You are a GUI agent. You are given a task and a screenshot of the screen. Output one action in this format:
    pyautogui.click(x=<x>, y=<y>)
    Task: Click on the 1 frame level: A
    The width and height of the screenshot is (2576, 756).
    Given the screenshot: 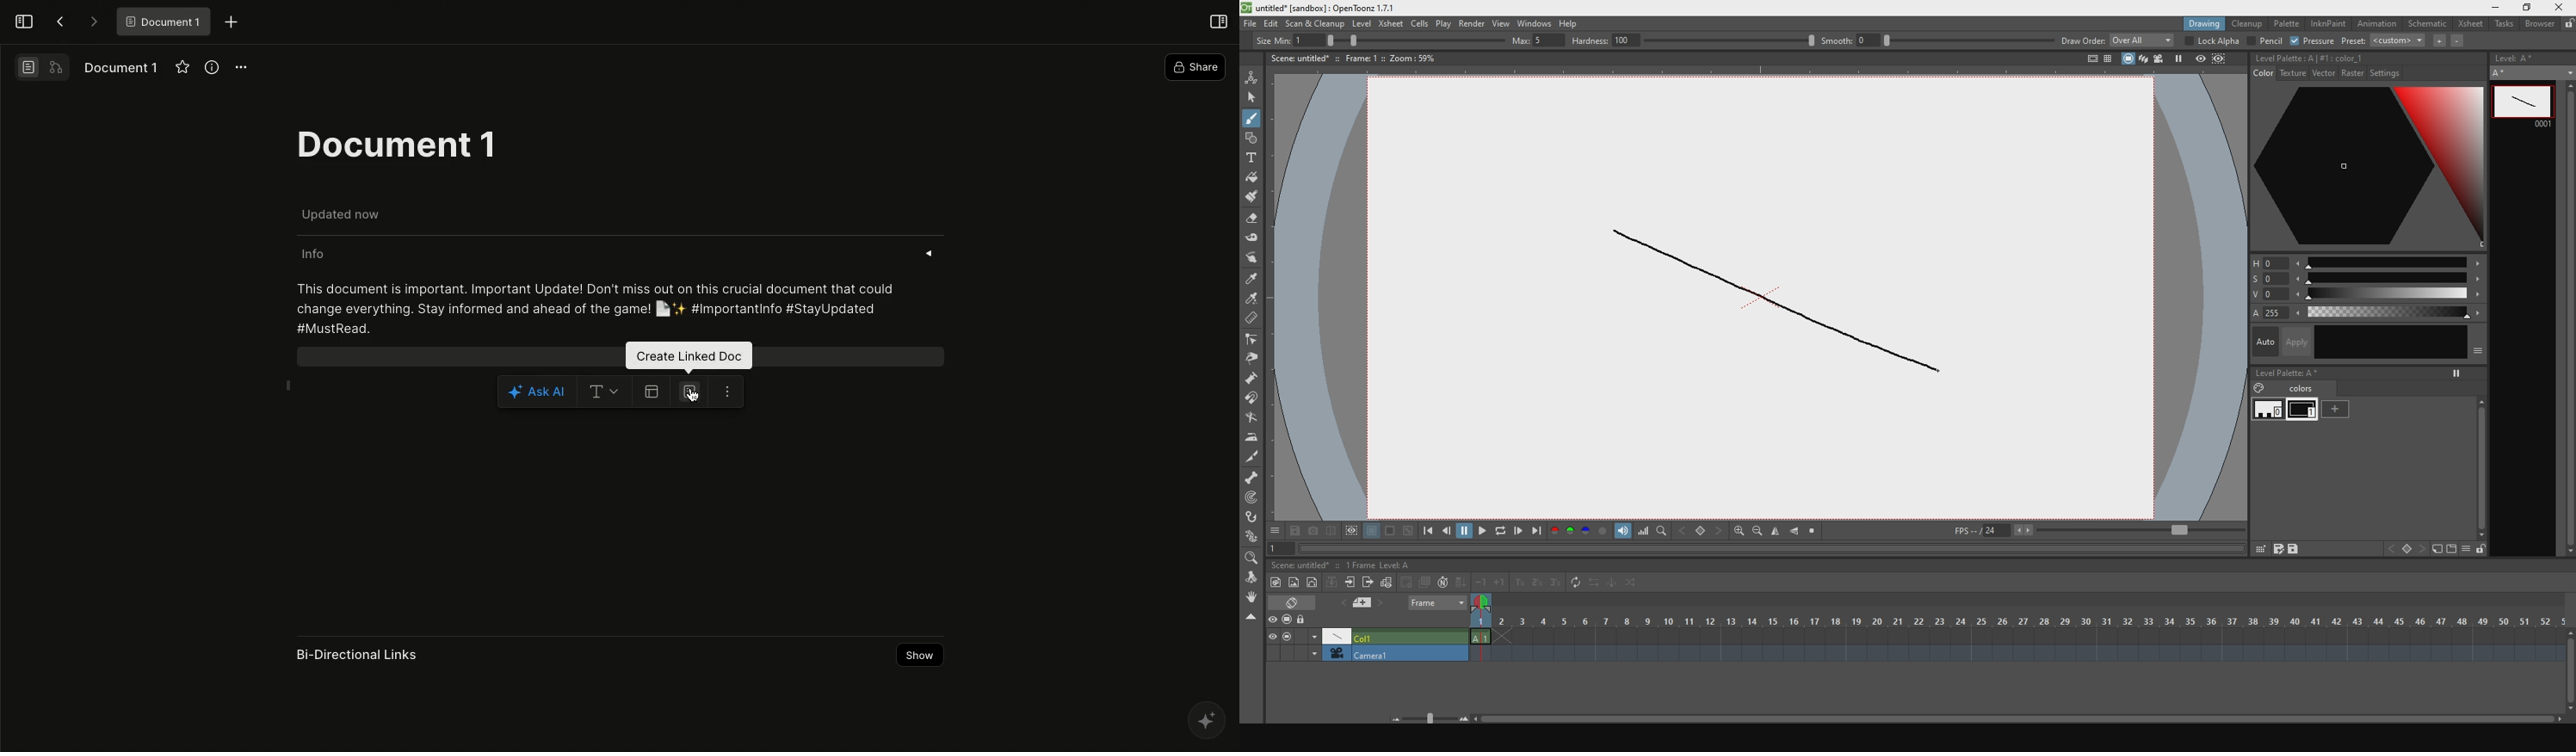 What is the action you would take?
    pyautogui.click(x=1381, y=564)
    